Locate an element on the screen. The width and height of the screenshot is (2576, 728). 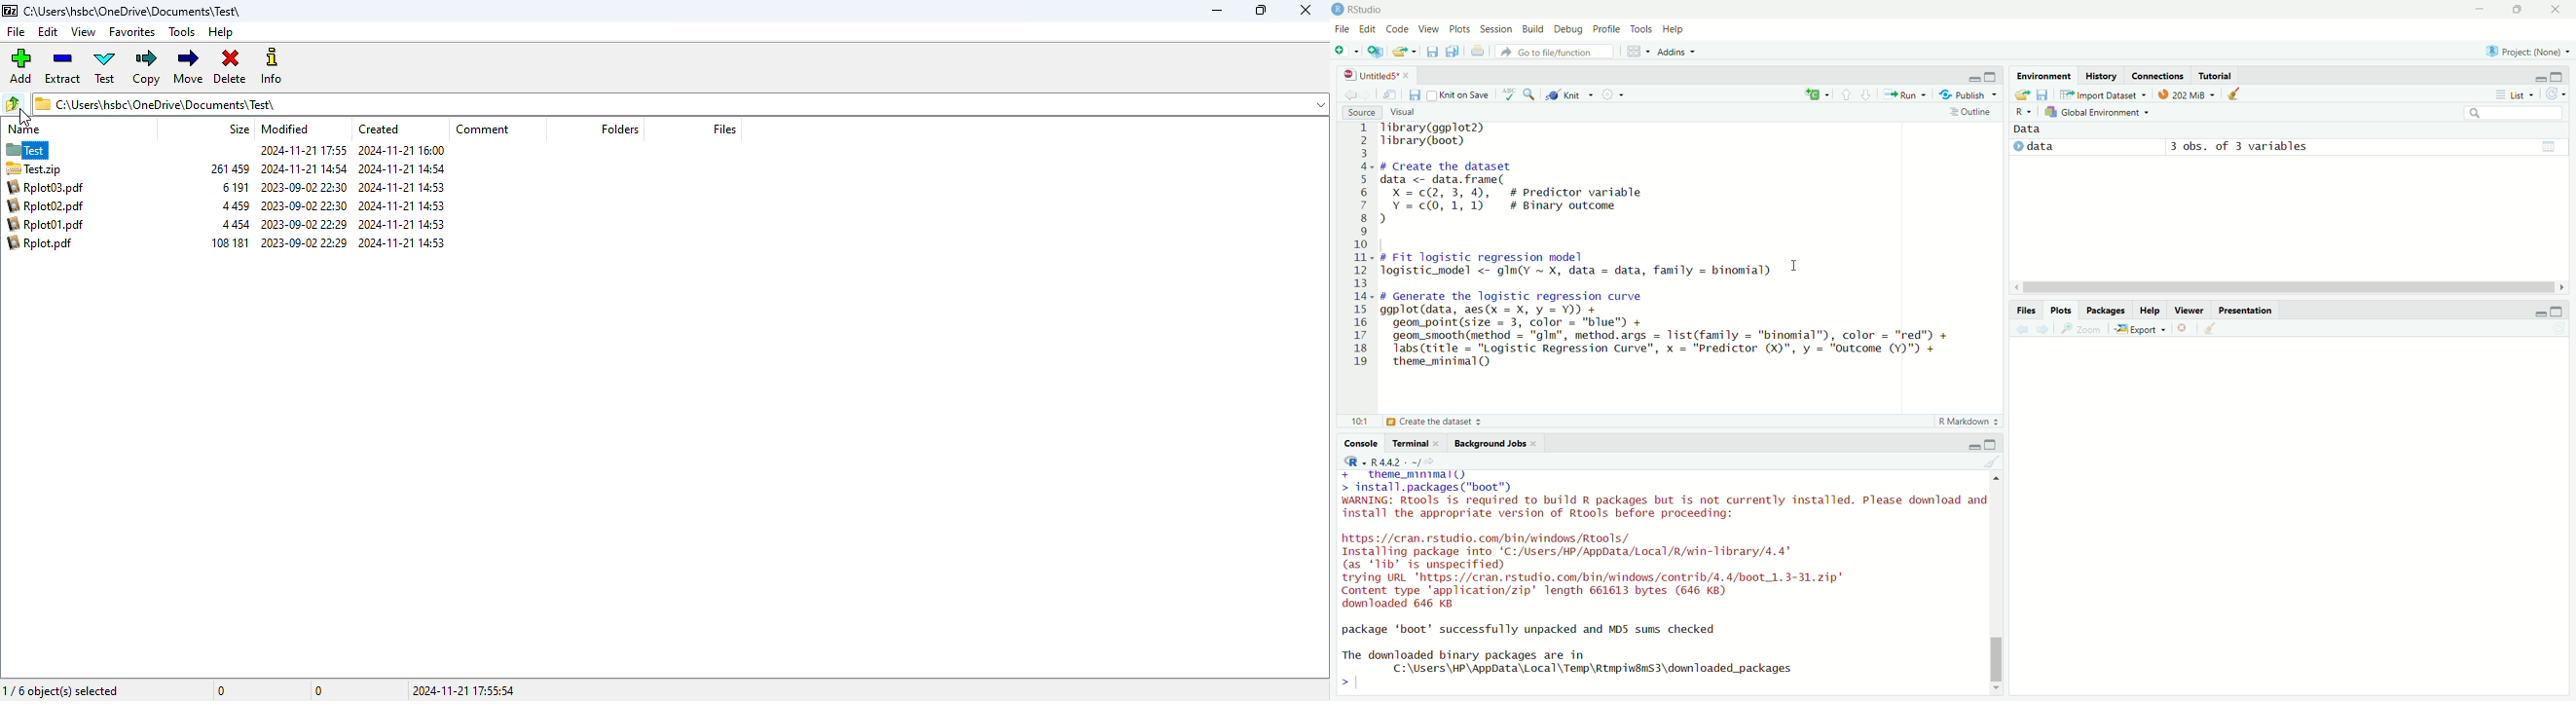
2023-09-02 22:29 is located at coordinates (303, 243).